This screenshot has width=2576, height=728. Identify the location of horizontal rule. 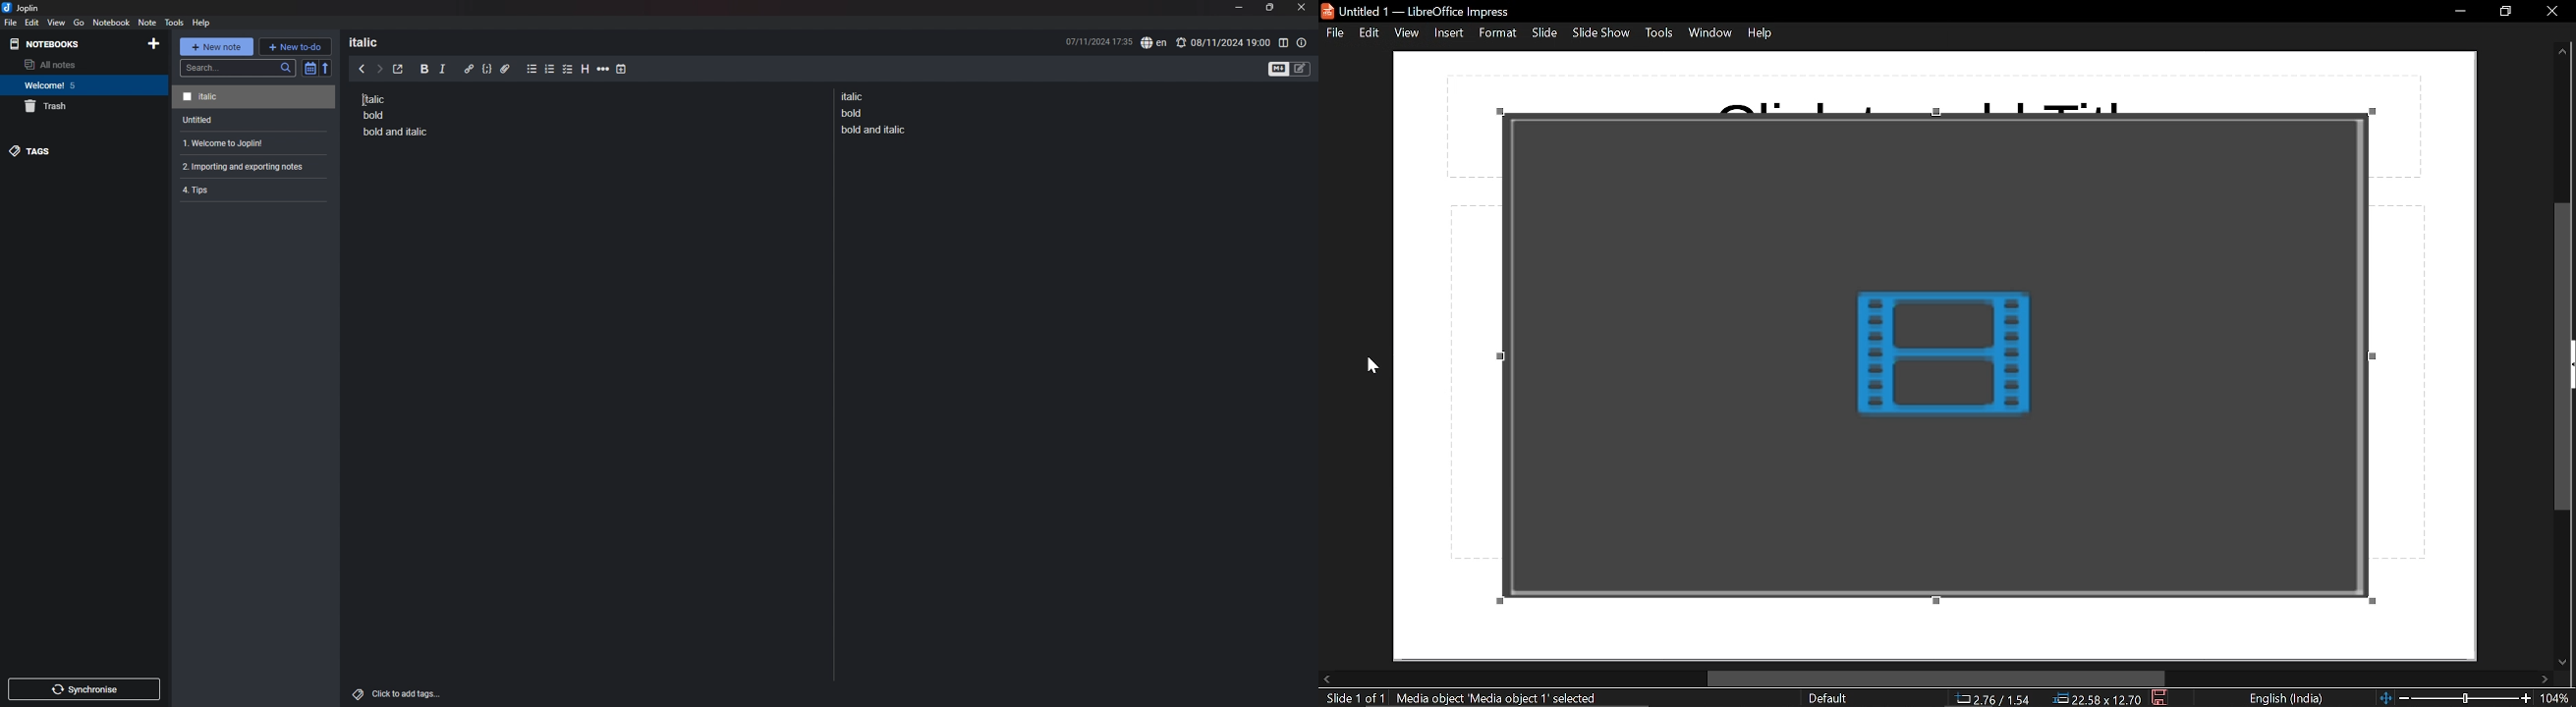
(603, 71).